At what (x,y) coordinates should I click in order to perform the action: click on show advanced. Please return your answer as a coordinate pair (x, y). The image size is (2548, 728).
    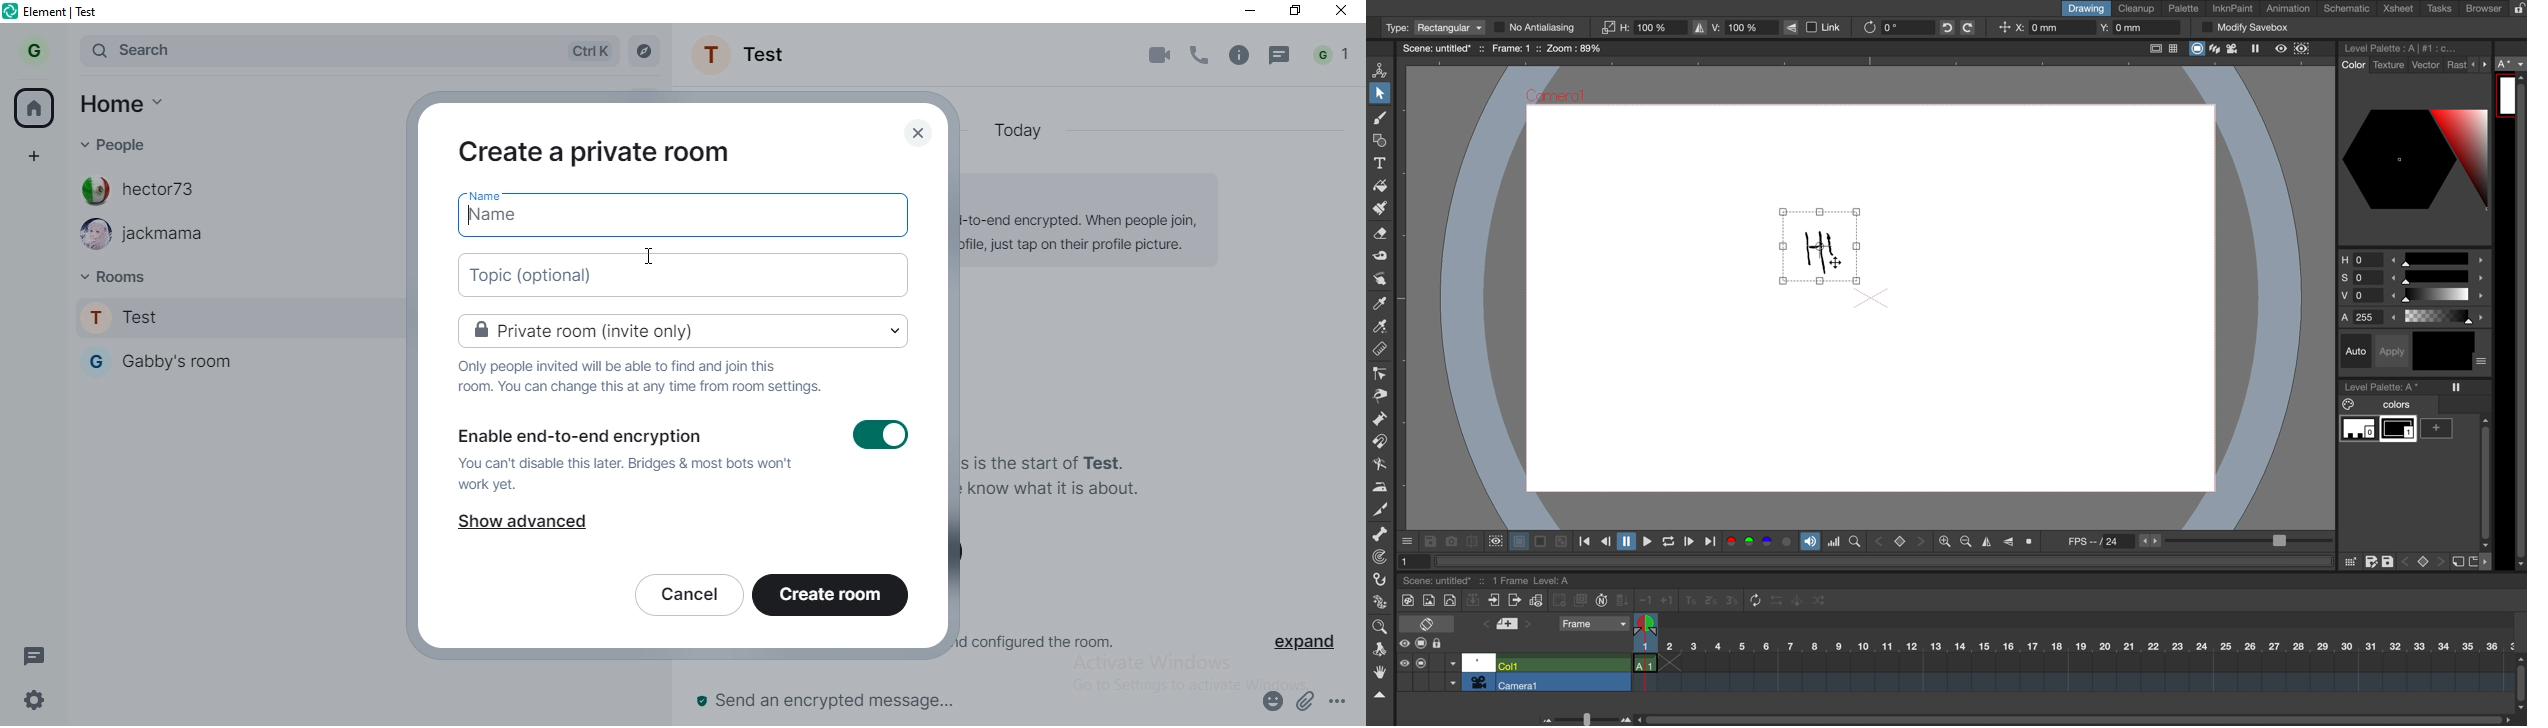
    Looking at the image, I should click on (532, 527).